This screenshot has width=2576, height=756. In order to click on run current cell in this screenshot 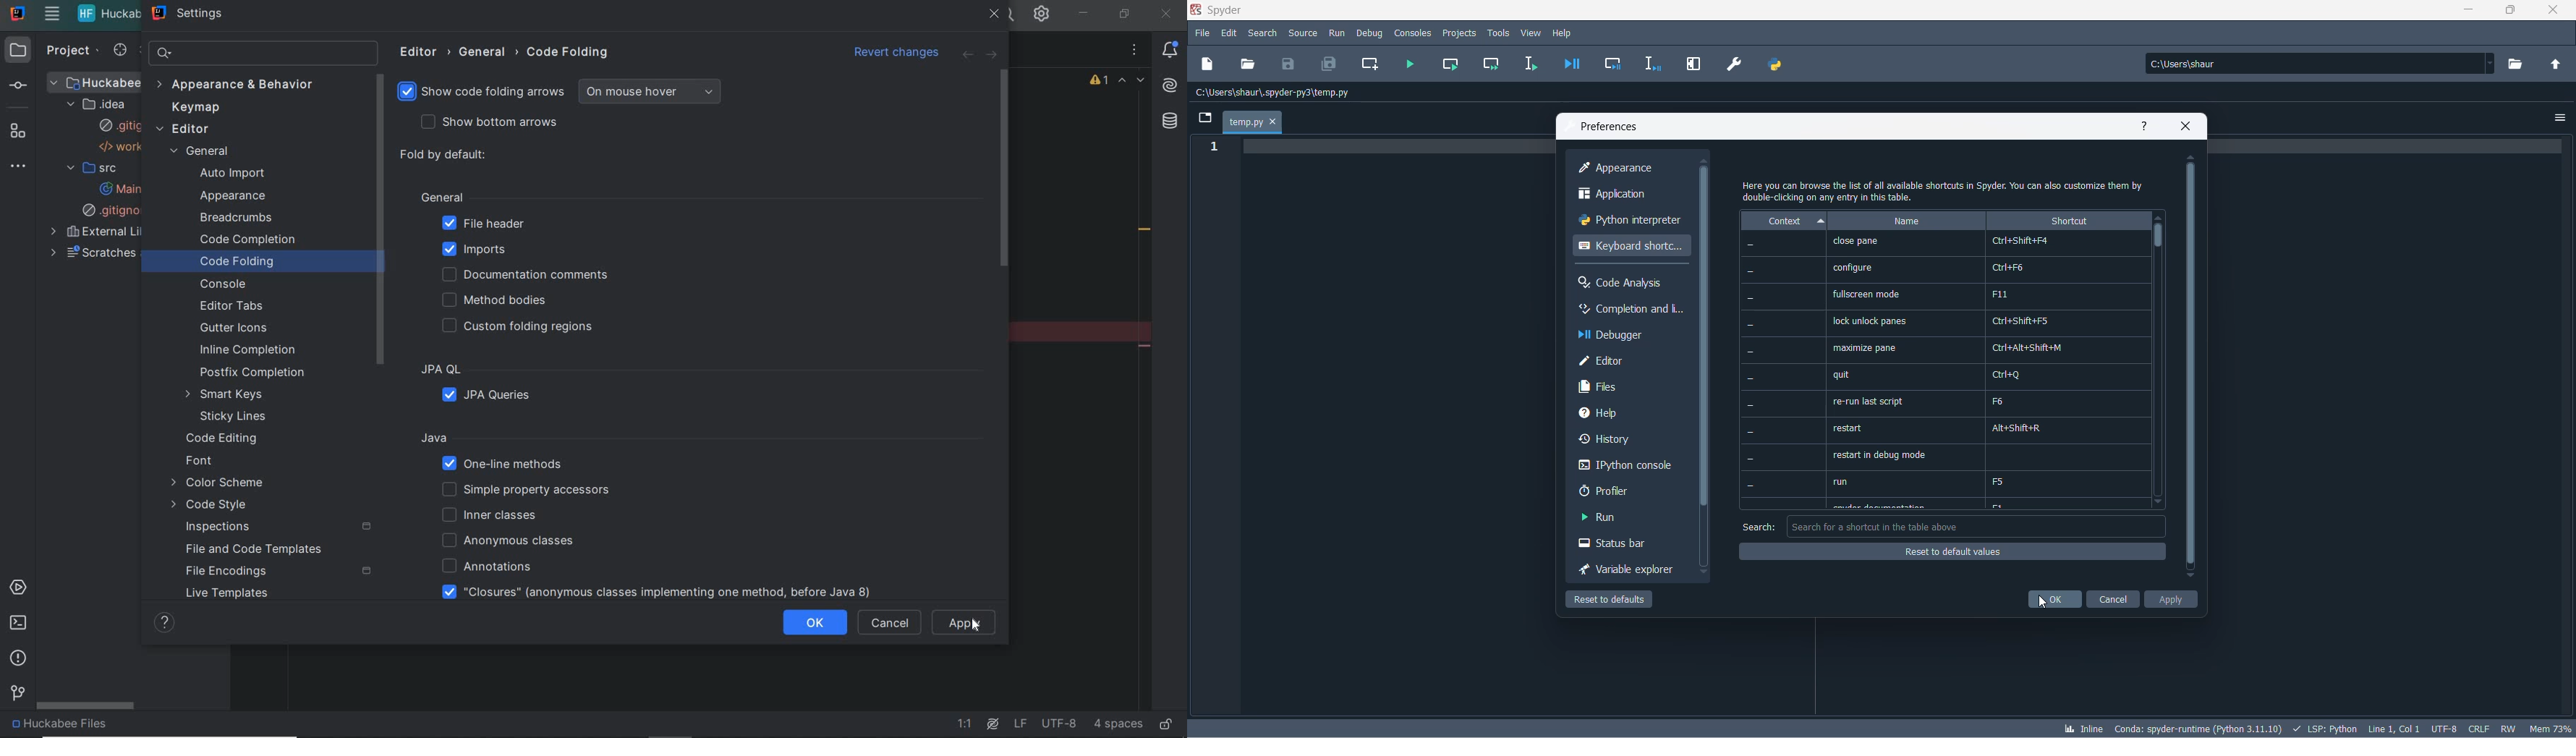, I will do `click(1492, 64)`.